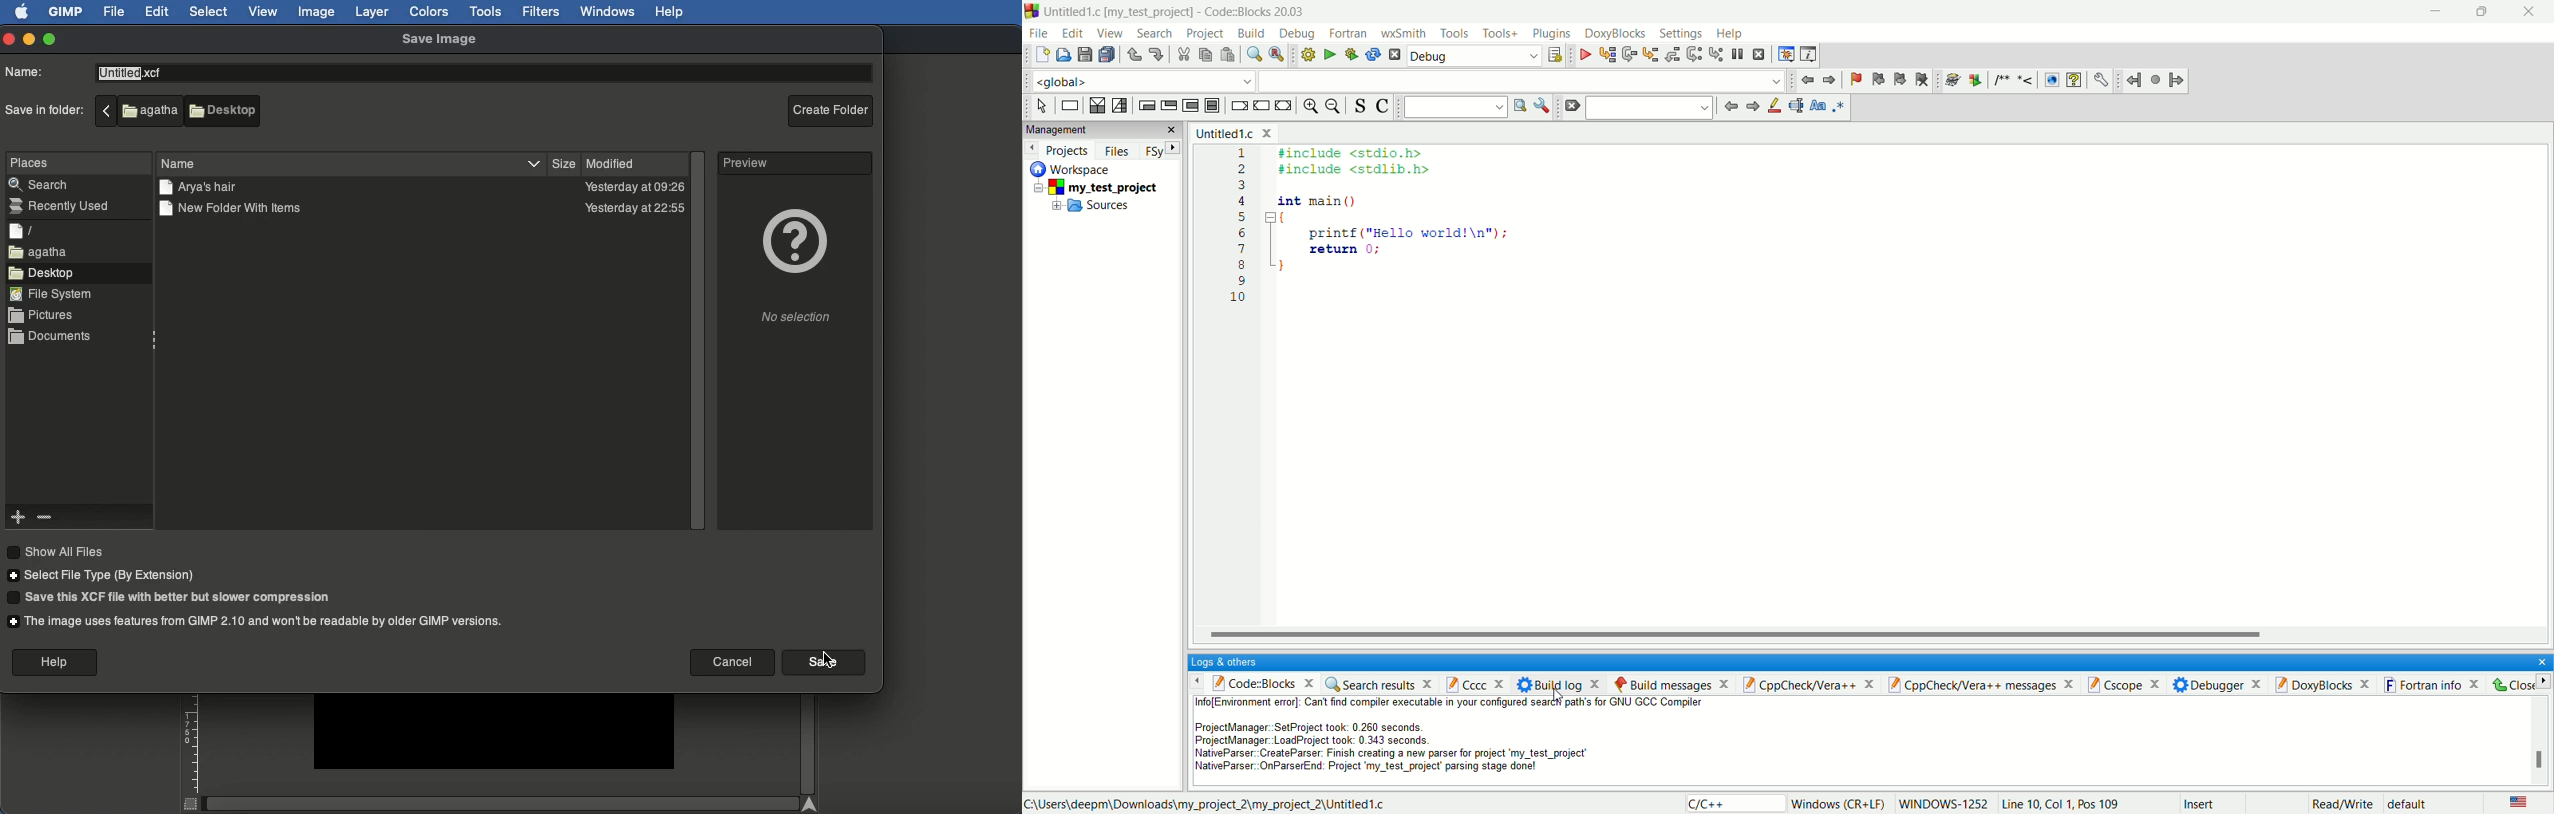 This screenshot has width=2576, height=840. What do you see at coordinates (1976, 81) in the screenshot?
I see `extract documentation` at bounding box center [1976, 81].